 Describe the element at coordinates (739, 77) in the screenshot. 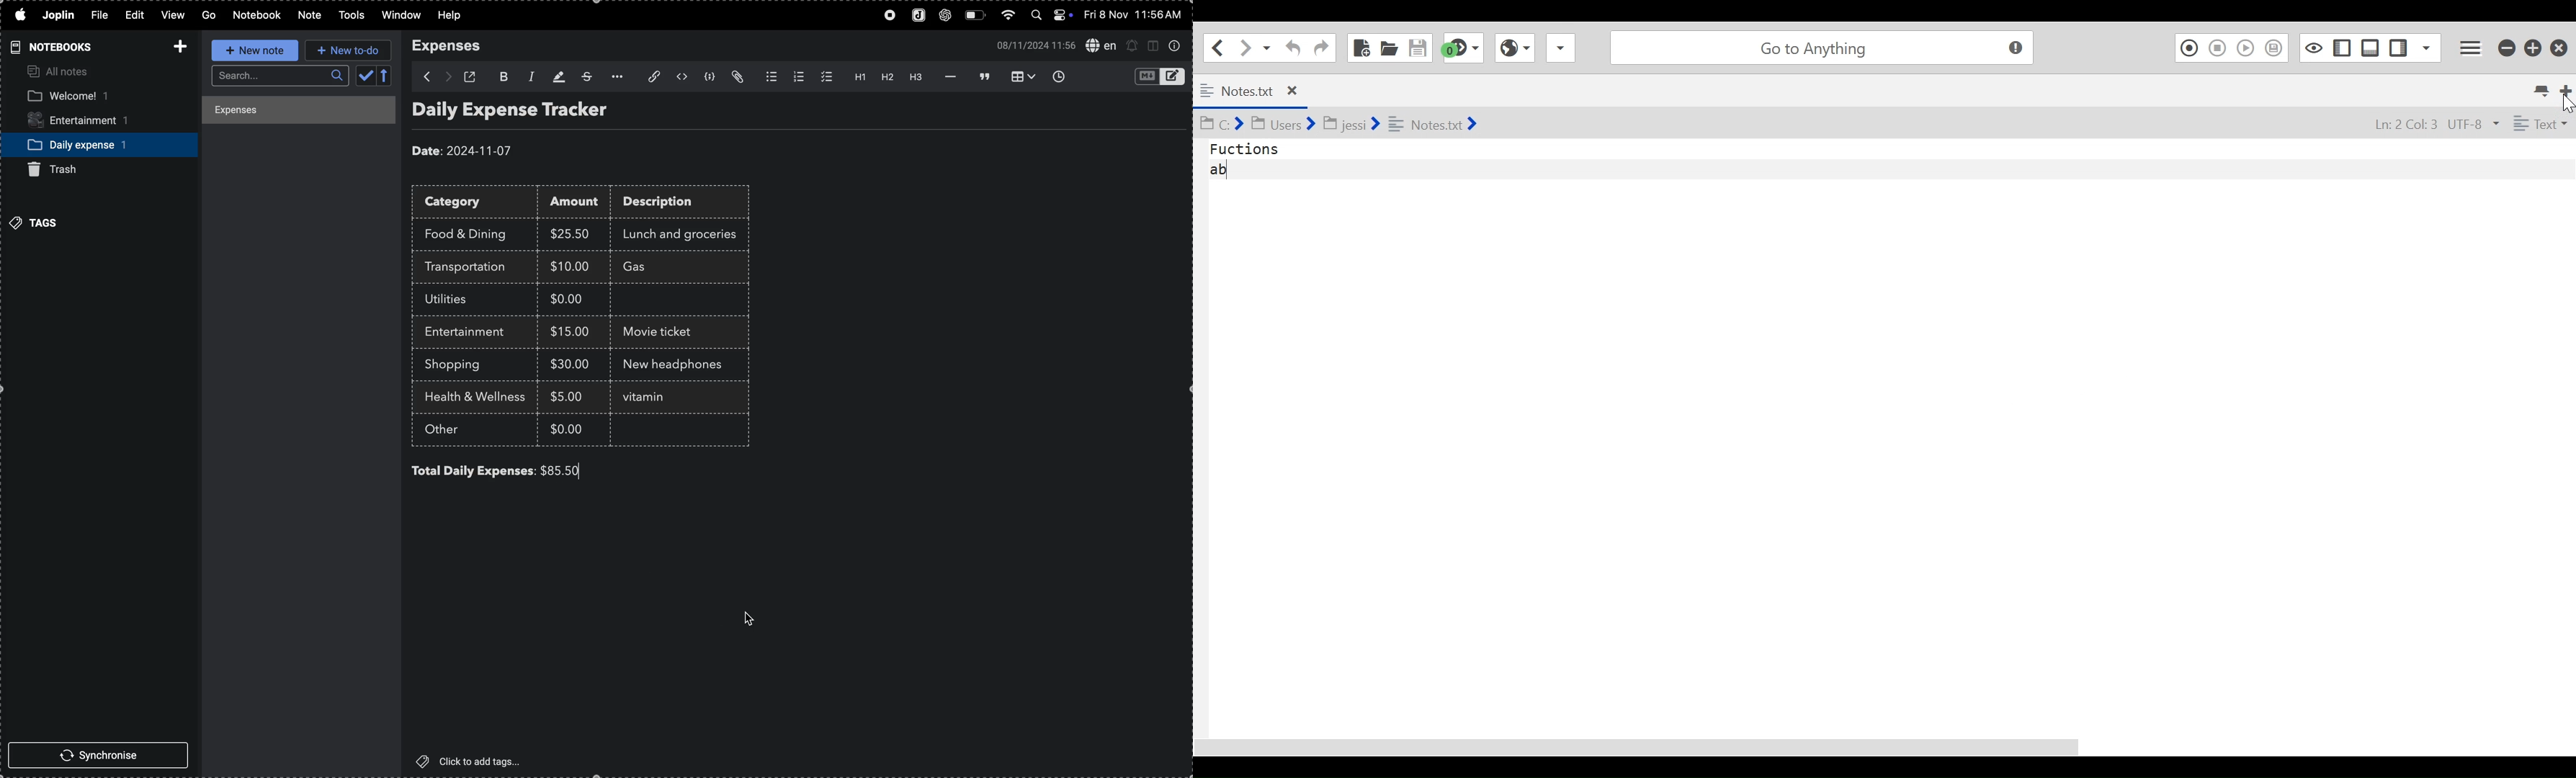

I see `attach file` at that location.